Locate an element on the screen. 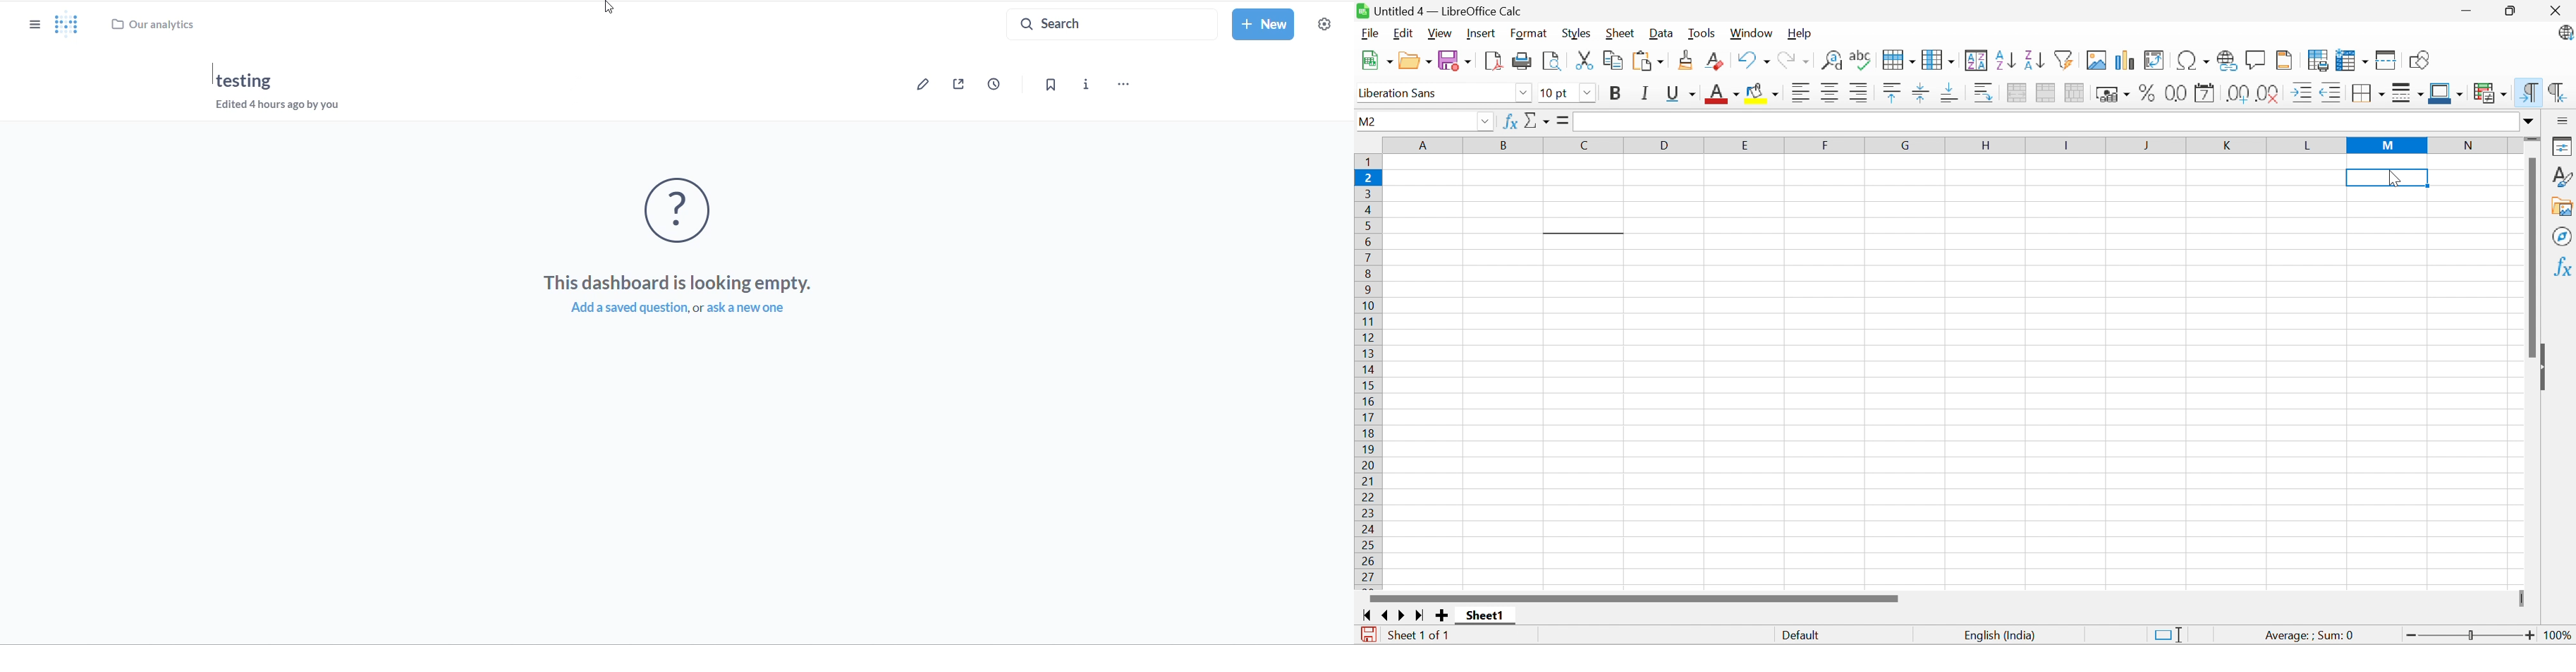 The height and width of the screenshot is (672, 2576). Row is located at coordinates (1898, 59).